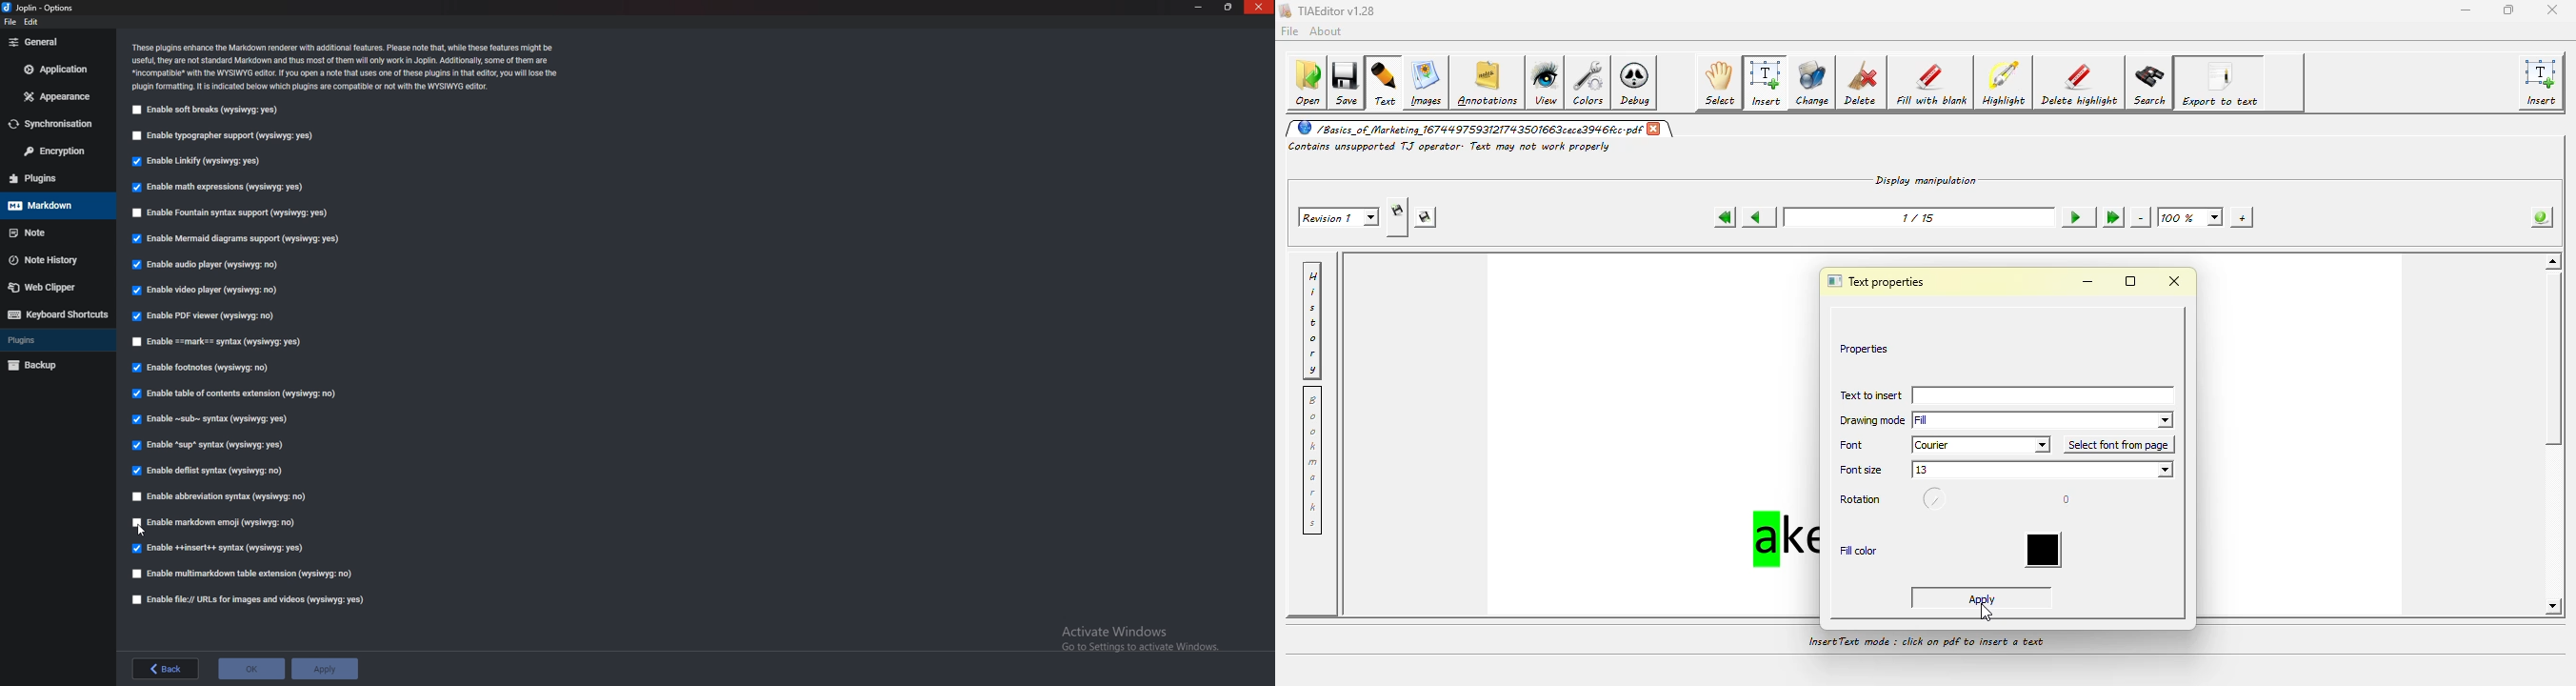 The height and width of the screenshot is (700, 2576). What do you see at coordinates (1201, 7) in the screenshot?
I see `minimize` at bounding box center [1201, 7].